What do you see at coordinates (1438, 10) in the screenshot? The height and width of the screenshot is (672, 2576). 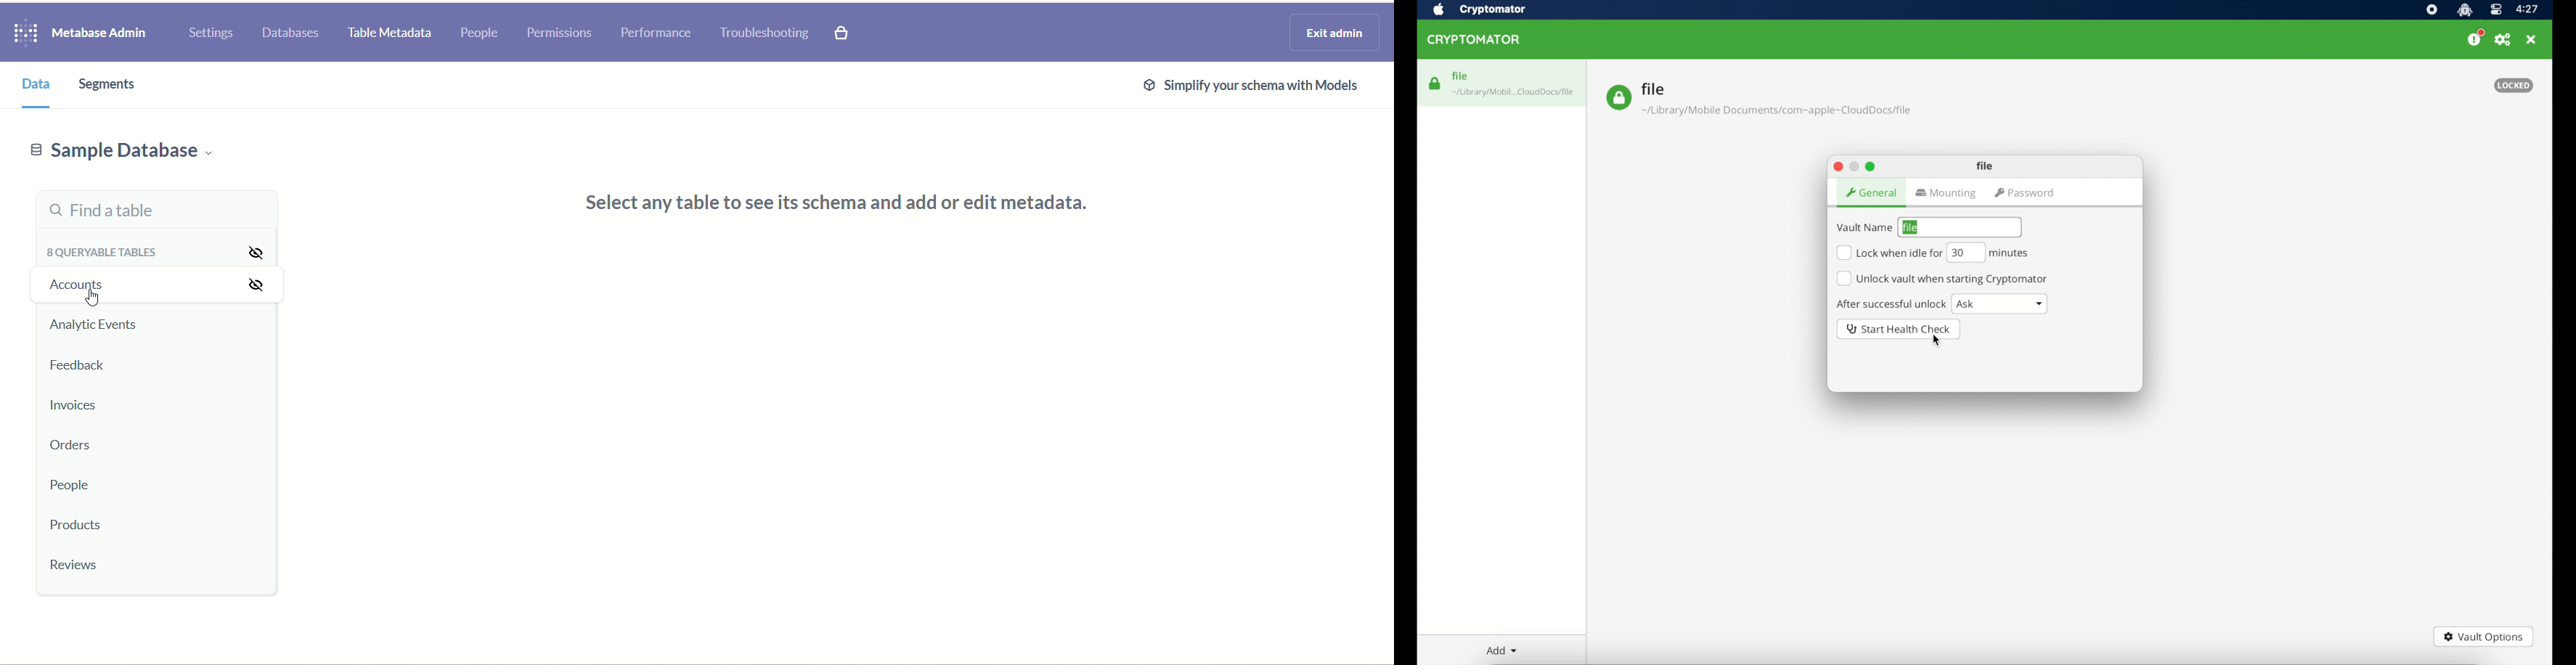 I see `apple icon` at bounding box center [1438, 10].